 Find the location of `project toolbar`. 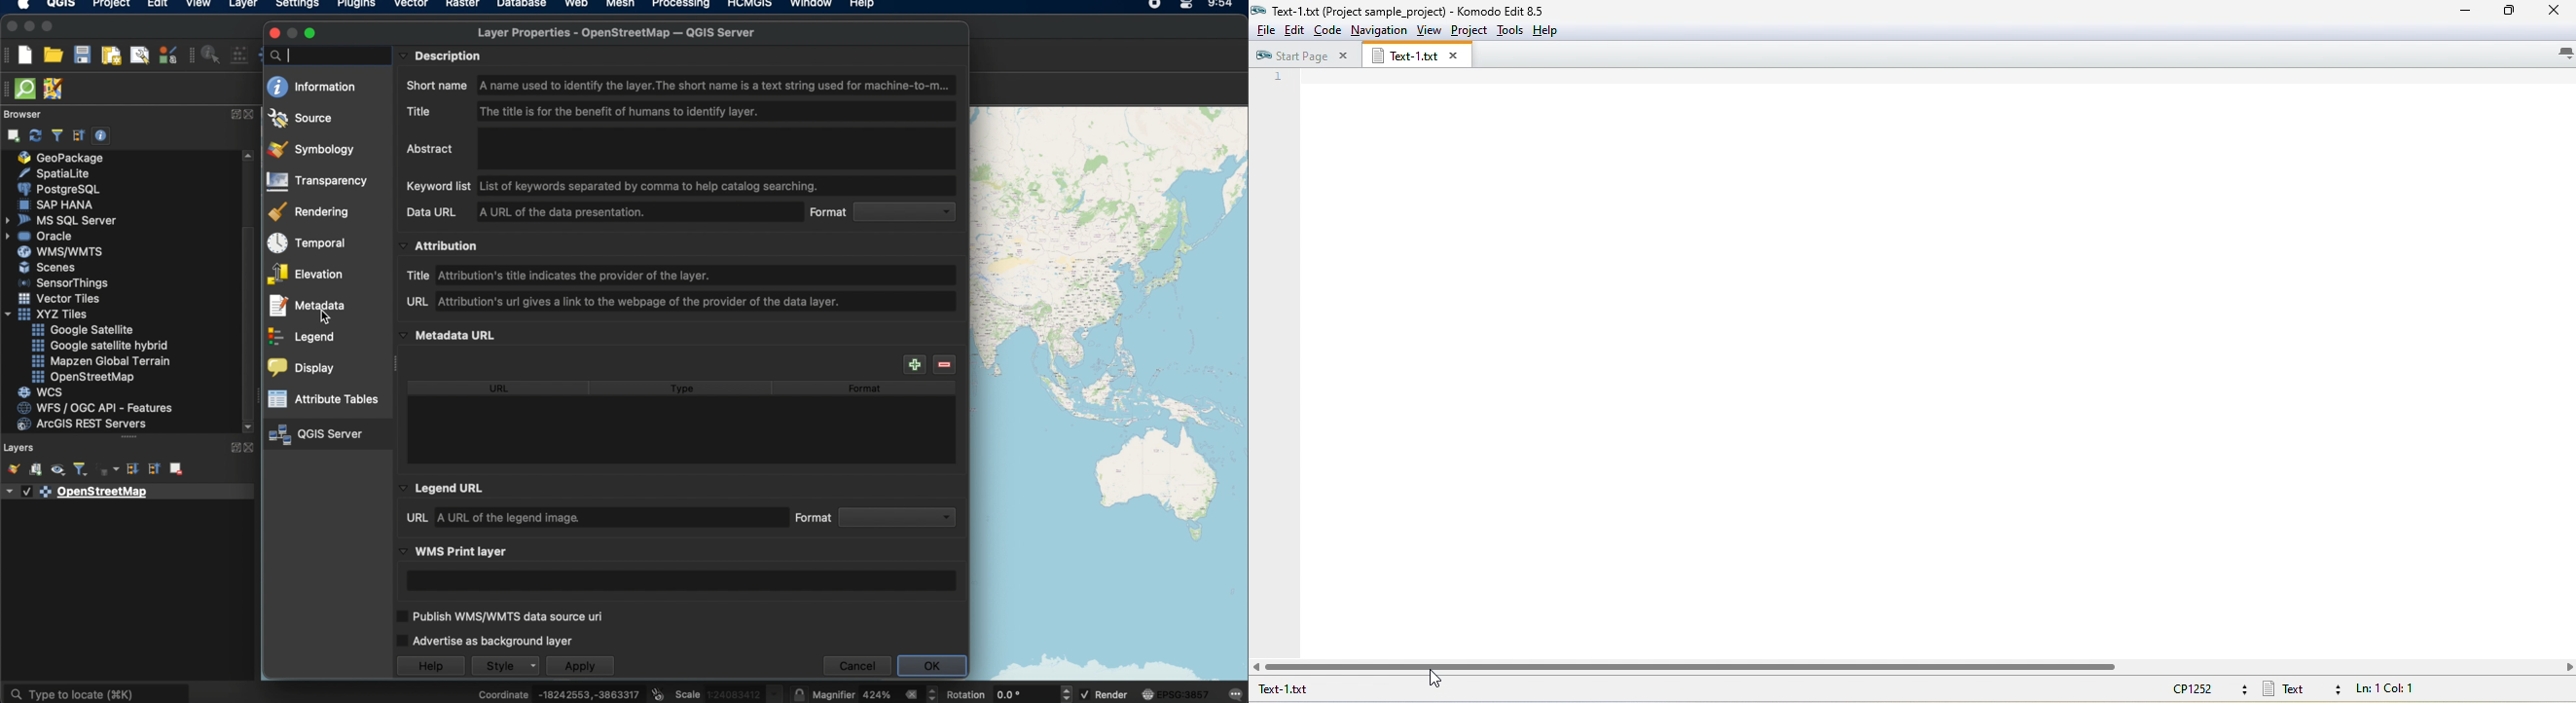

project toolbar is located at coordinates (9, 57).